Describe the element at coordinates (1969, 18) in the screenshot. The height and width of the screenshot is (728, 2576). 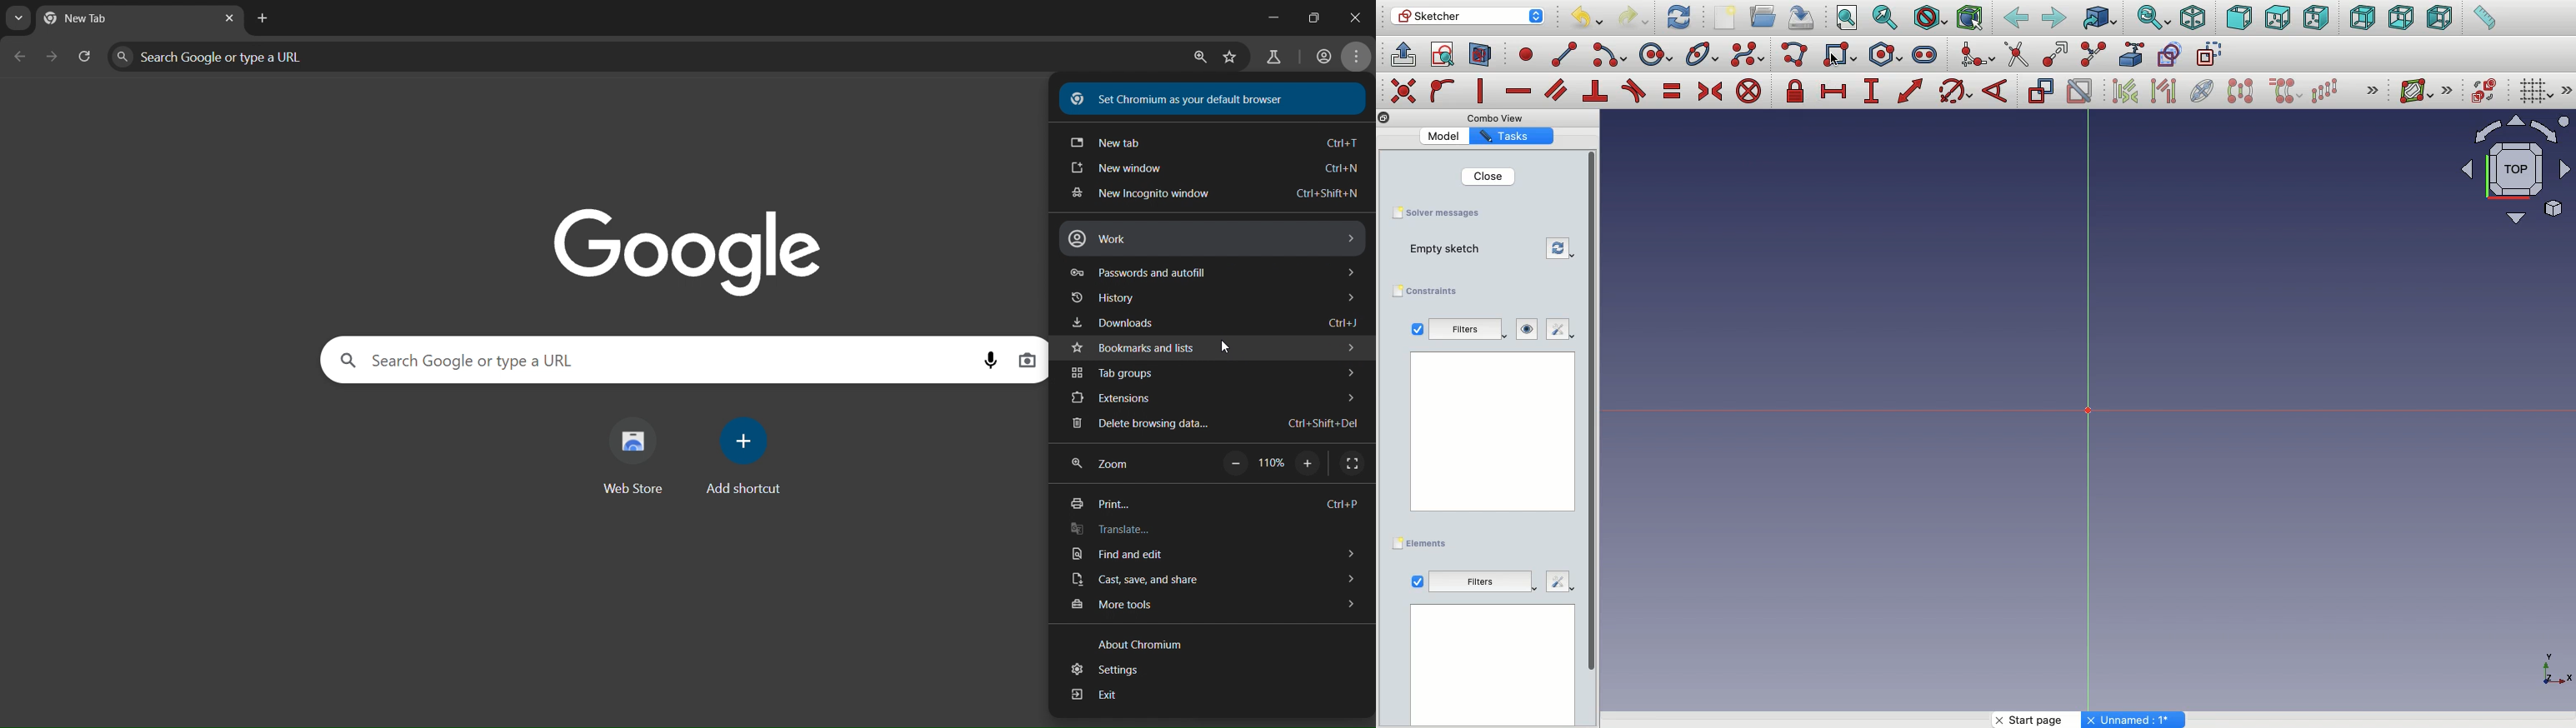
I see `Bounding Box` at that location.